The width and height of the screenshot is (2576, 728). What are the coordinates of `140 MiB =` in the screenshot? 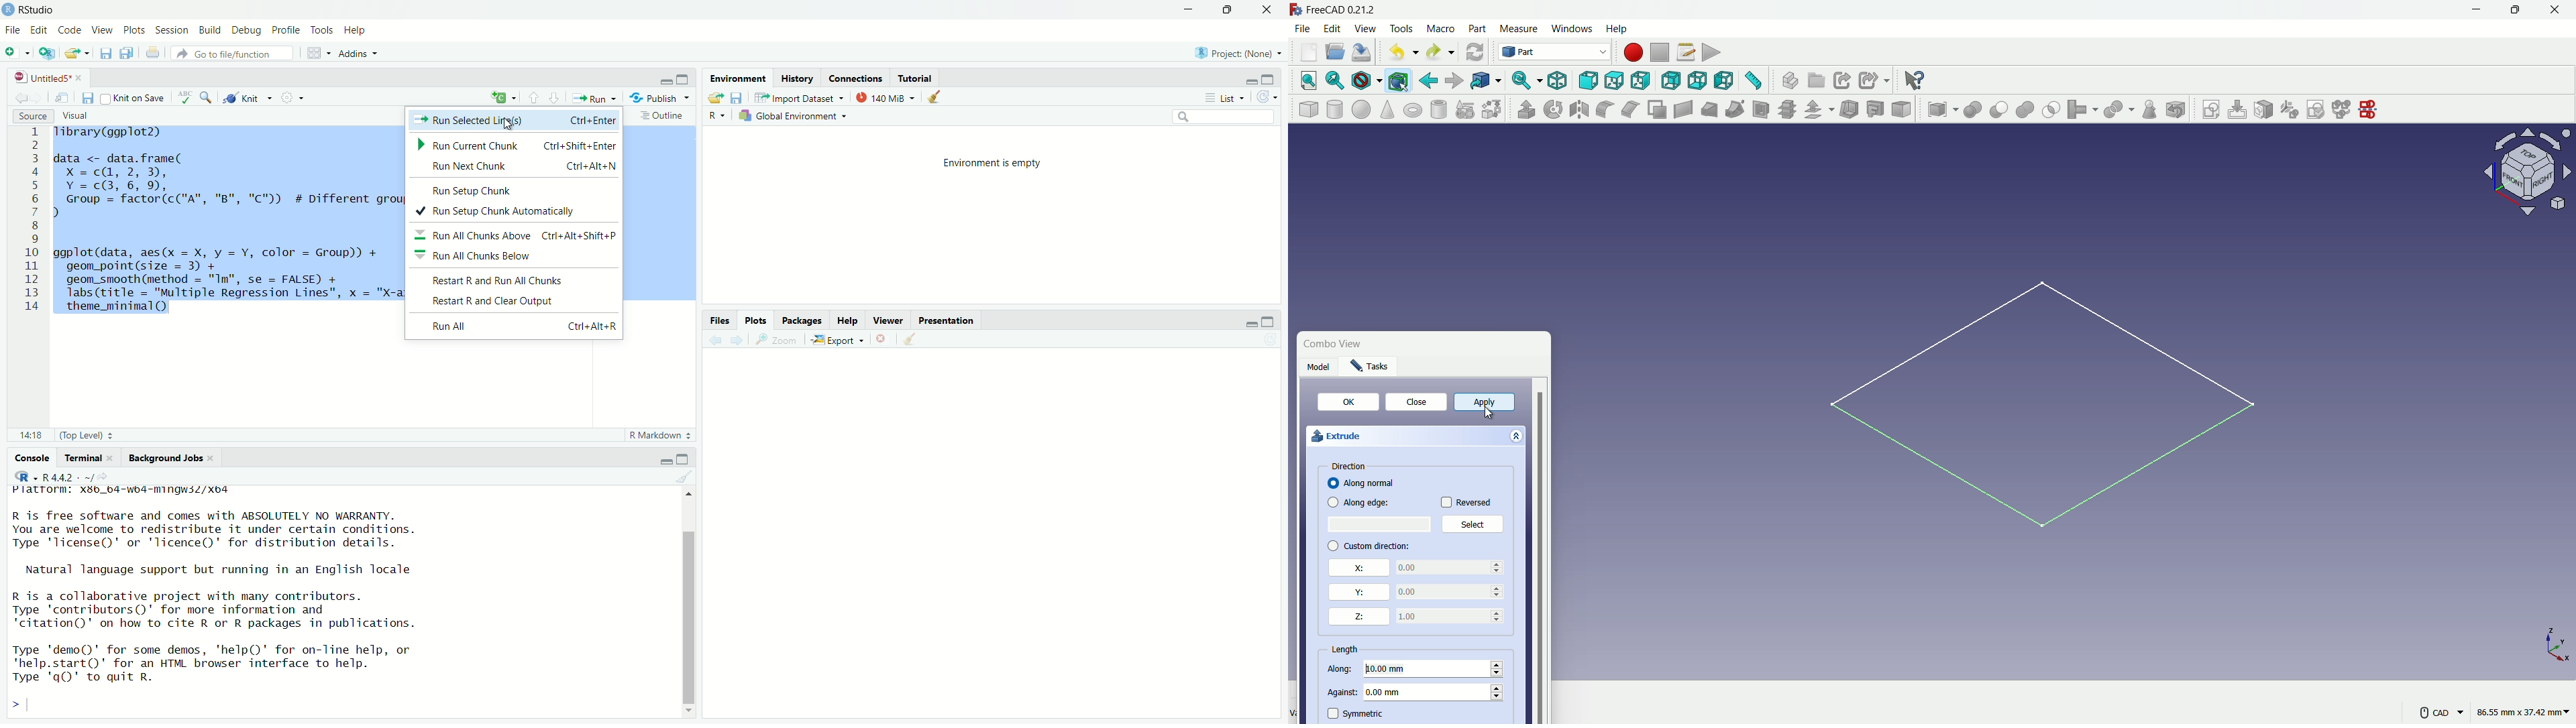 It's located at (883, 97).